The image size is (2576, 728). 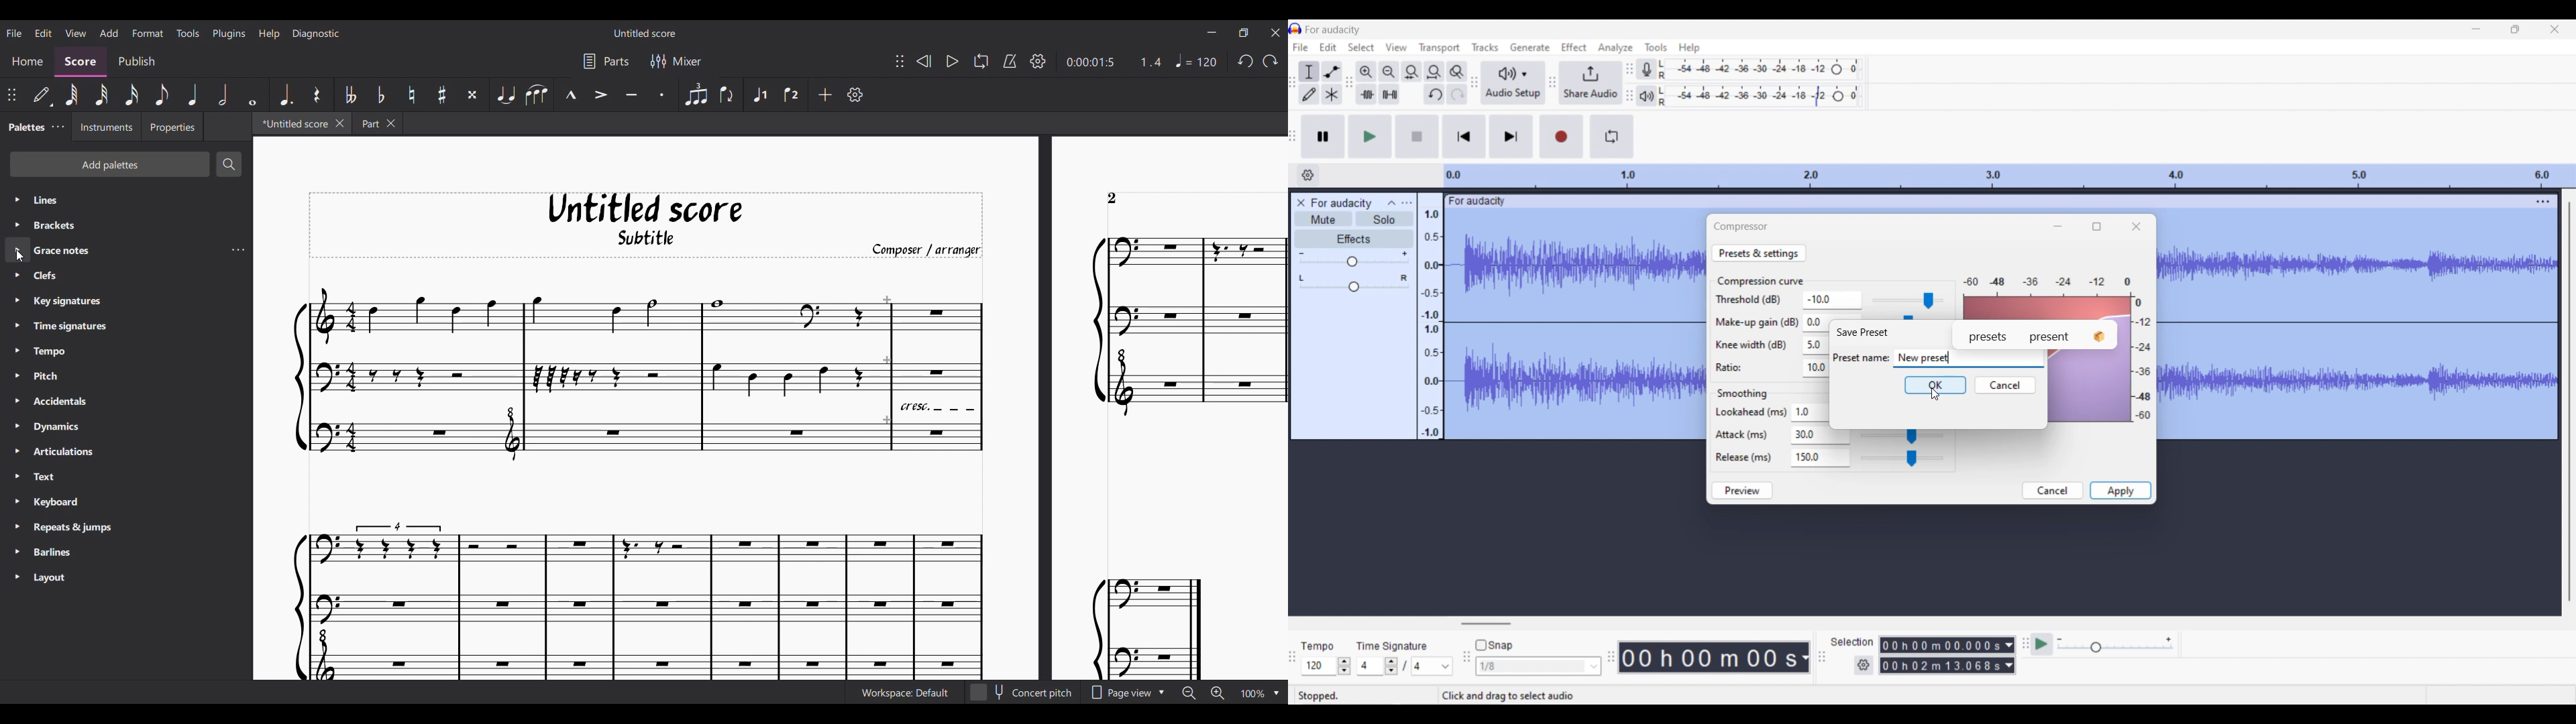 What do you see at coordinates (1295, 29) in the screenshot?
I see `Software logo` at bounding box center [1295, 29].